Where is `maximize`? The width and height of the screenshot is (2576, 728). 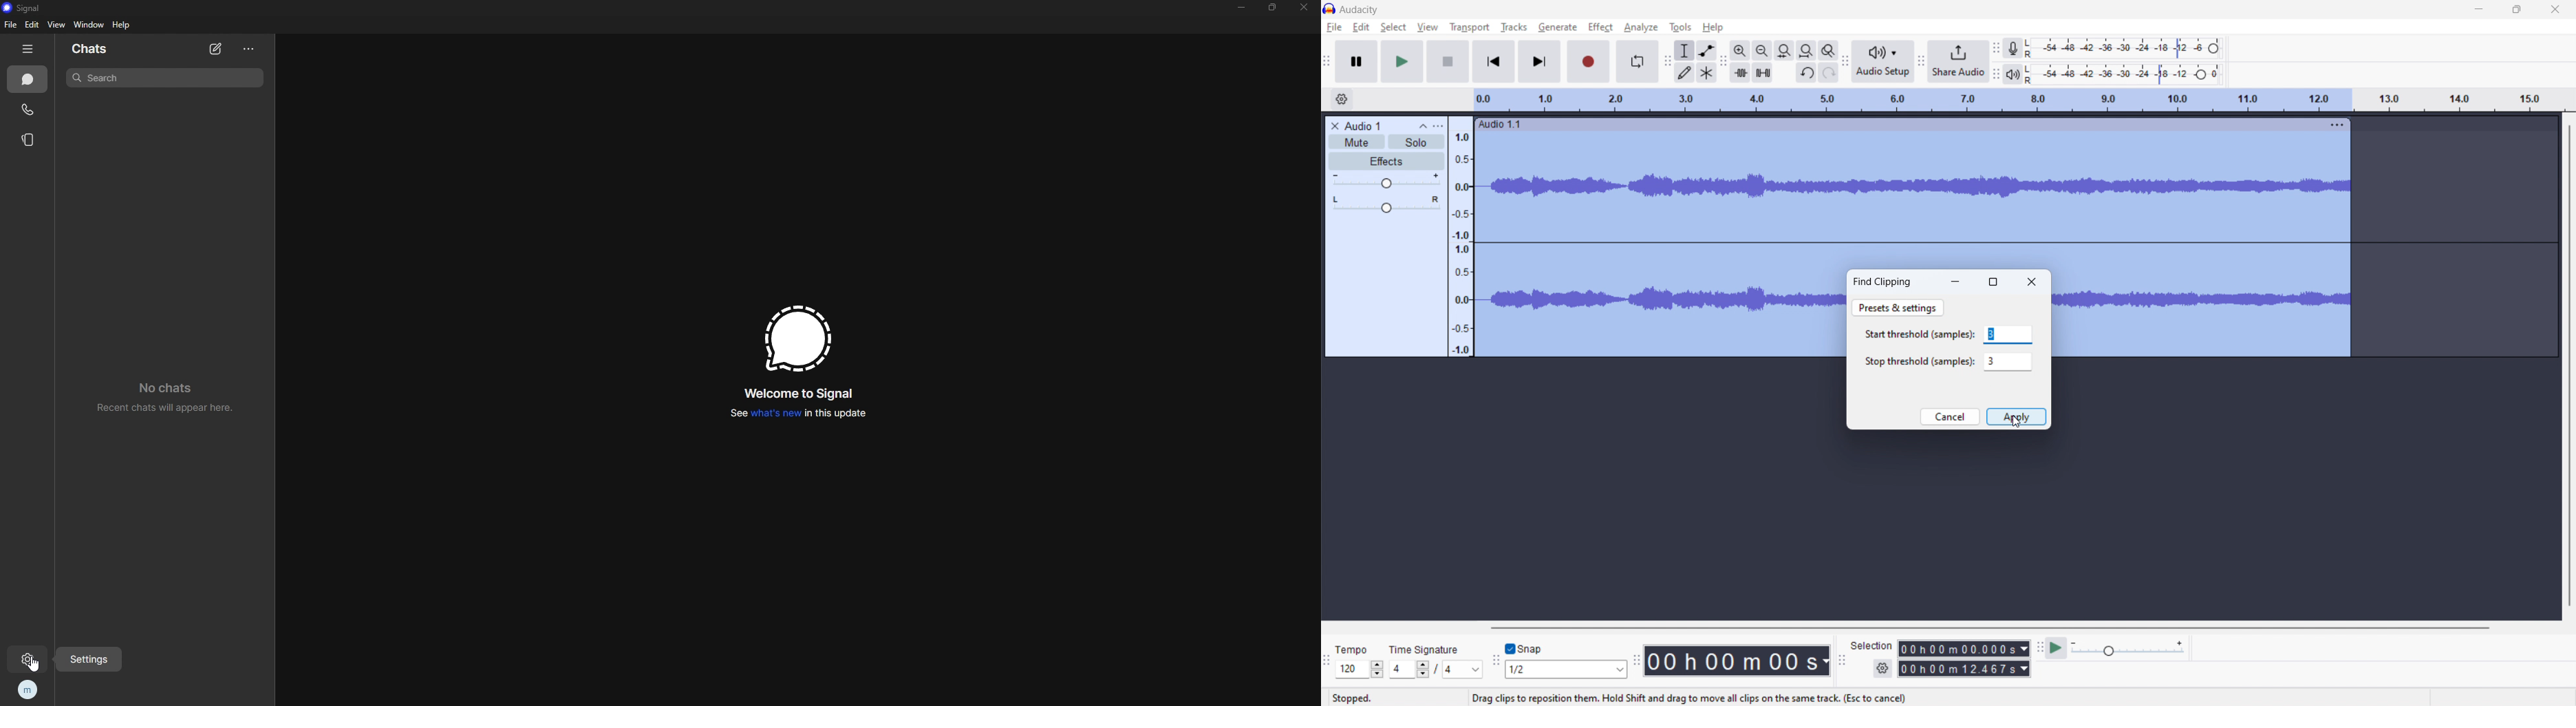
maximize is located at coordinates (2517, 9).